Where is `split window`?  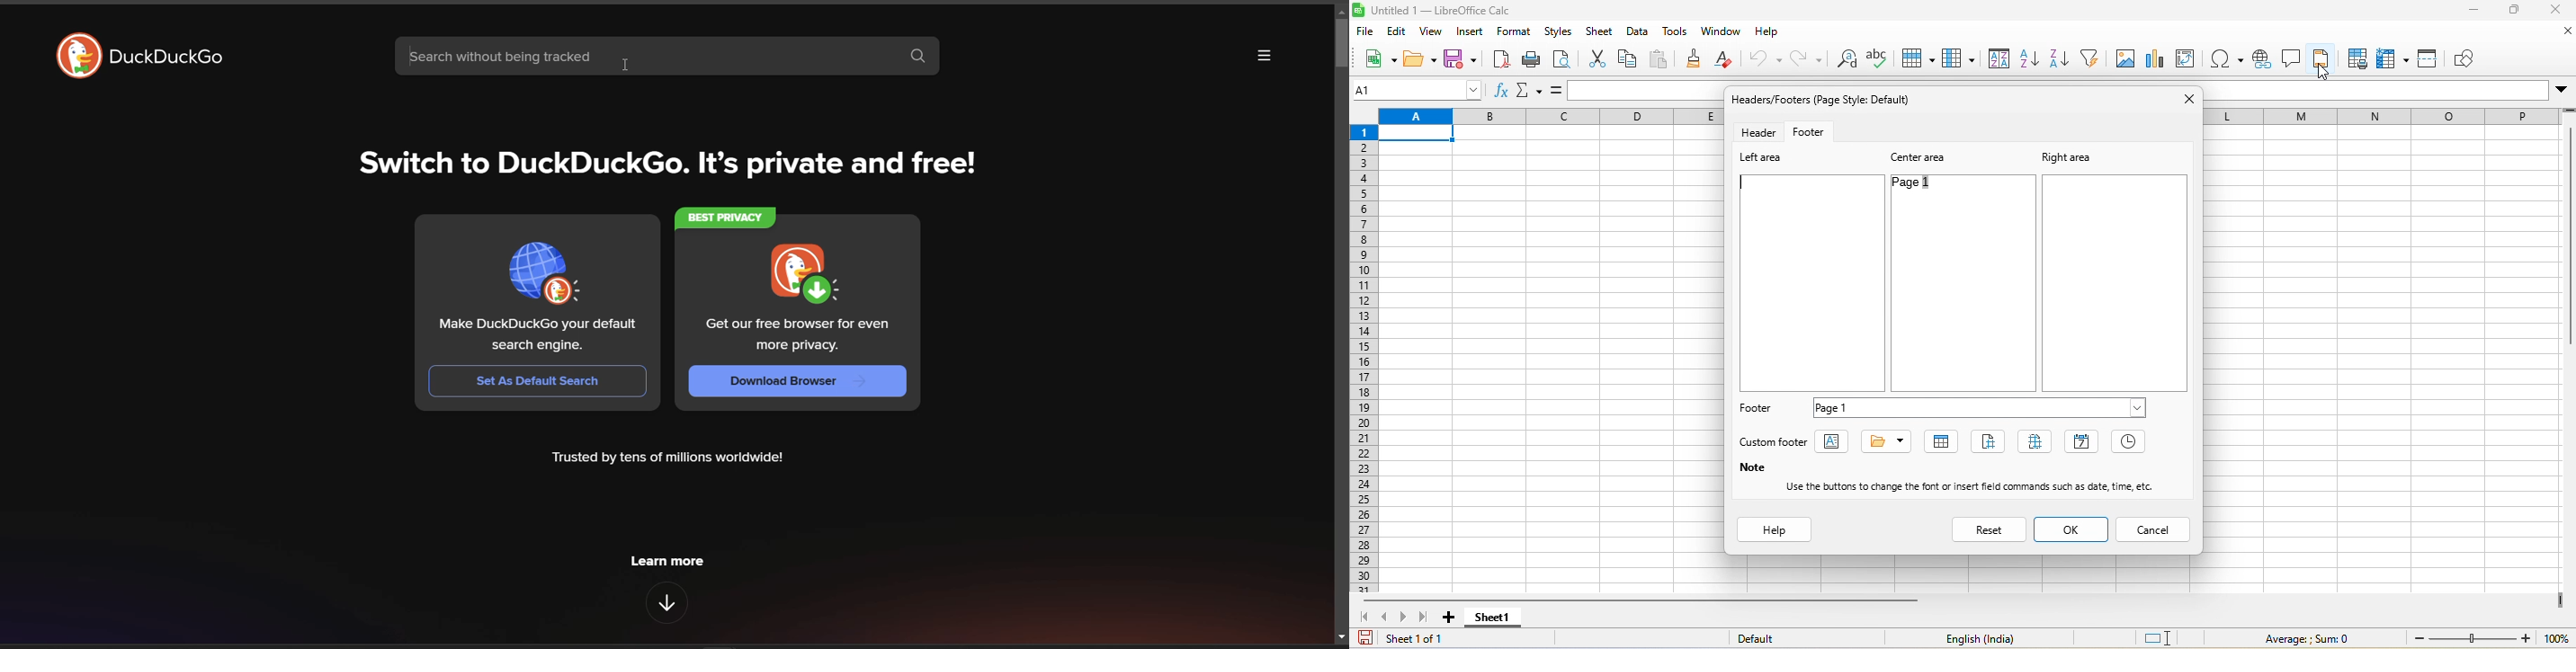 split window is located at coordinates (2430, 57).